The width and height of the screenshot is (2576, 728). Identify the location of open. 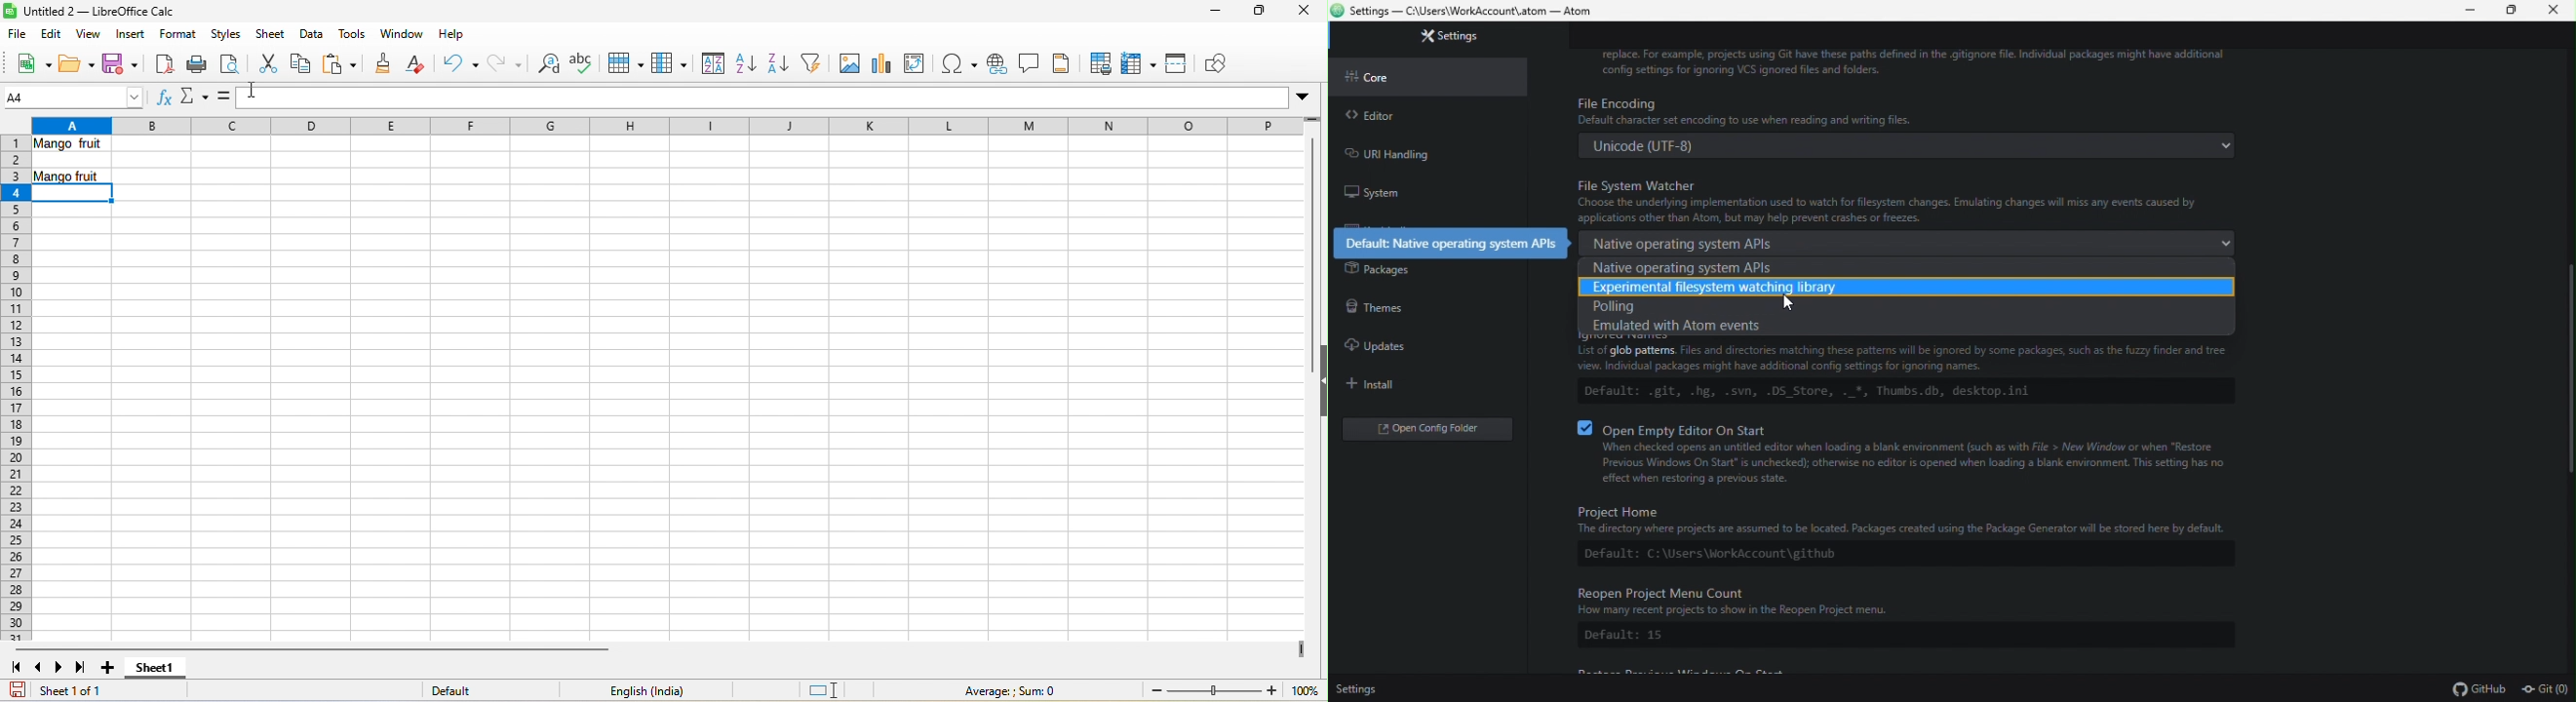
(75, 63).